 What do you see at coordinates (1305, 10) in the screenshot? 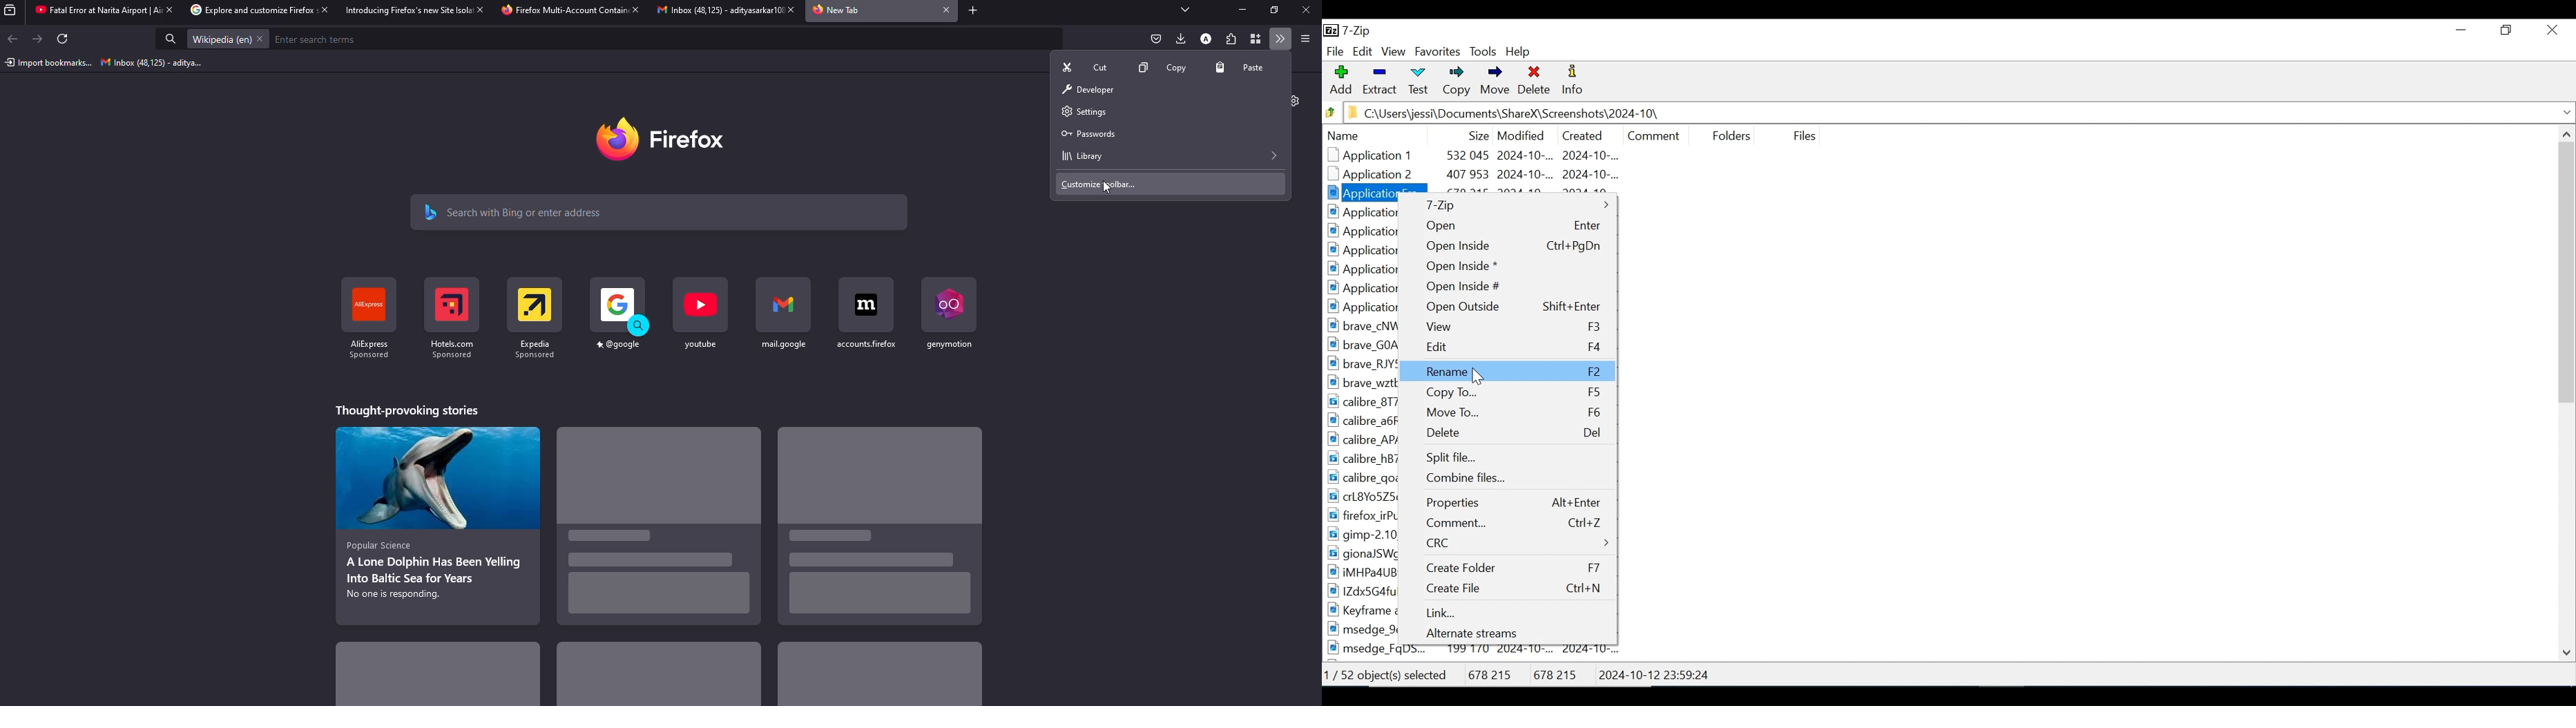
I see `close` at bounding box center [1305, 10].